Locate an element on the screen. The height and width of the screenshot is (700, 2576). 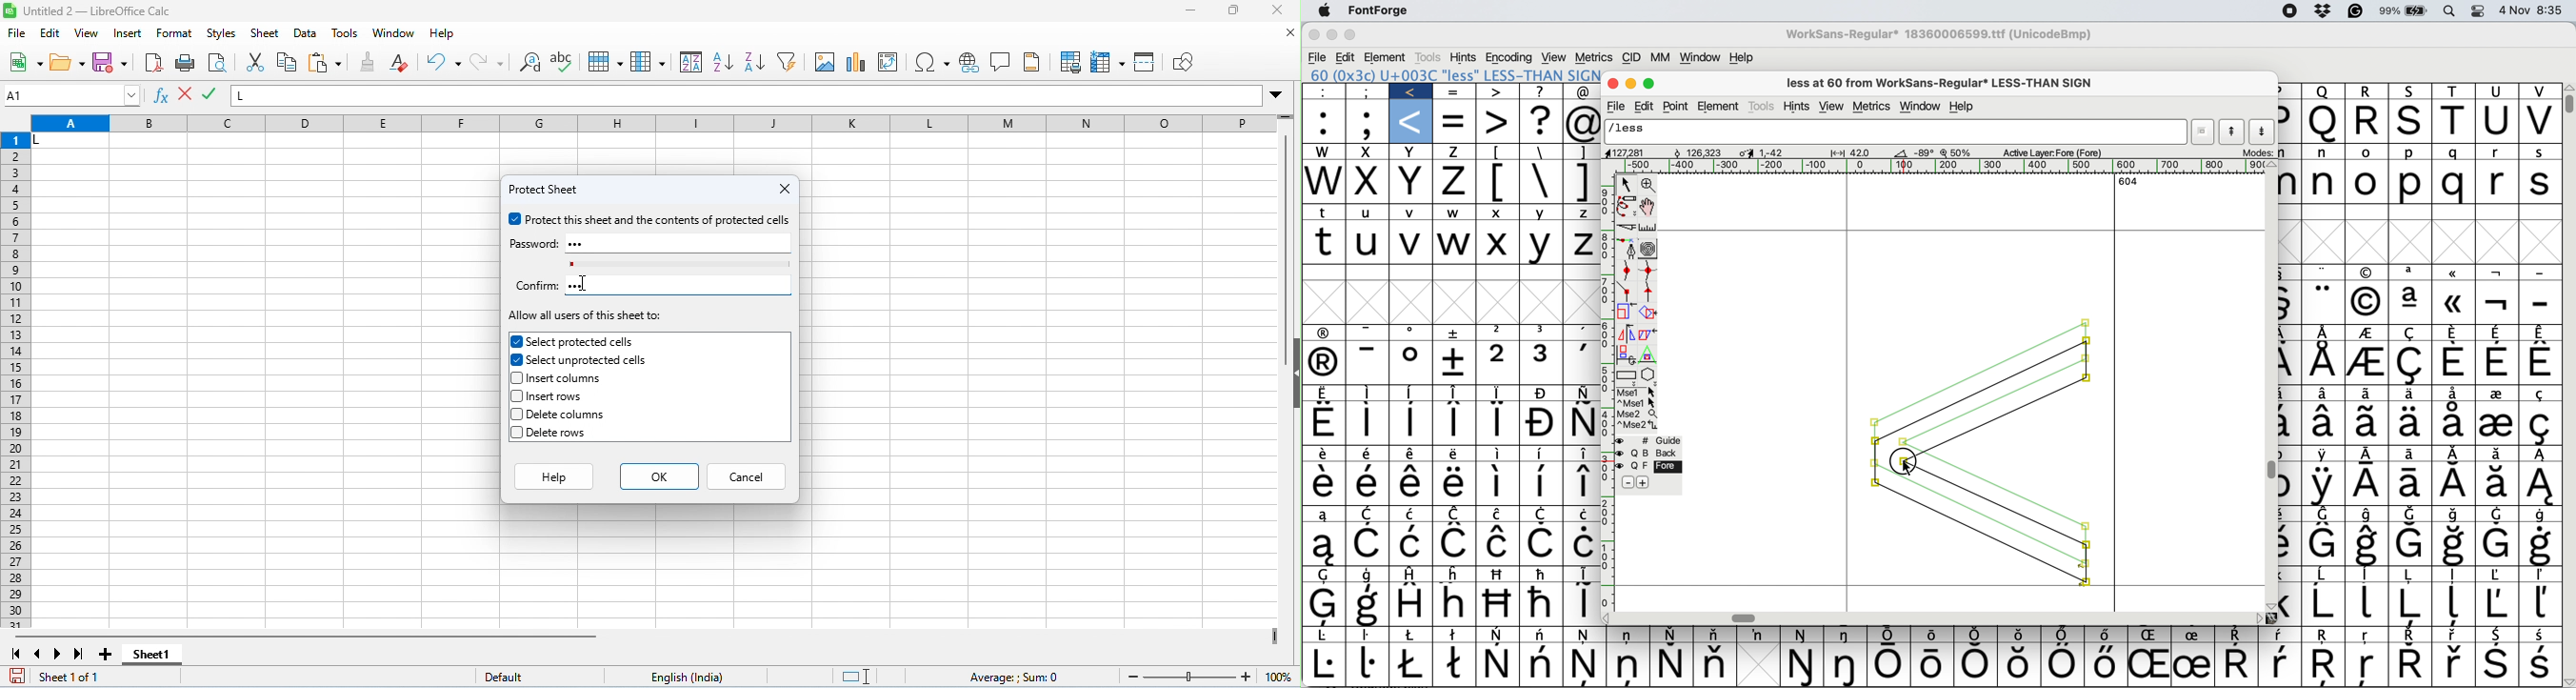
help is located at coordinates (443, 35).